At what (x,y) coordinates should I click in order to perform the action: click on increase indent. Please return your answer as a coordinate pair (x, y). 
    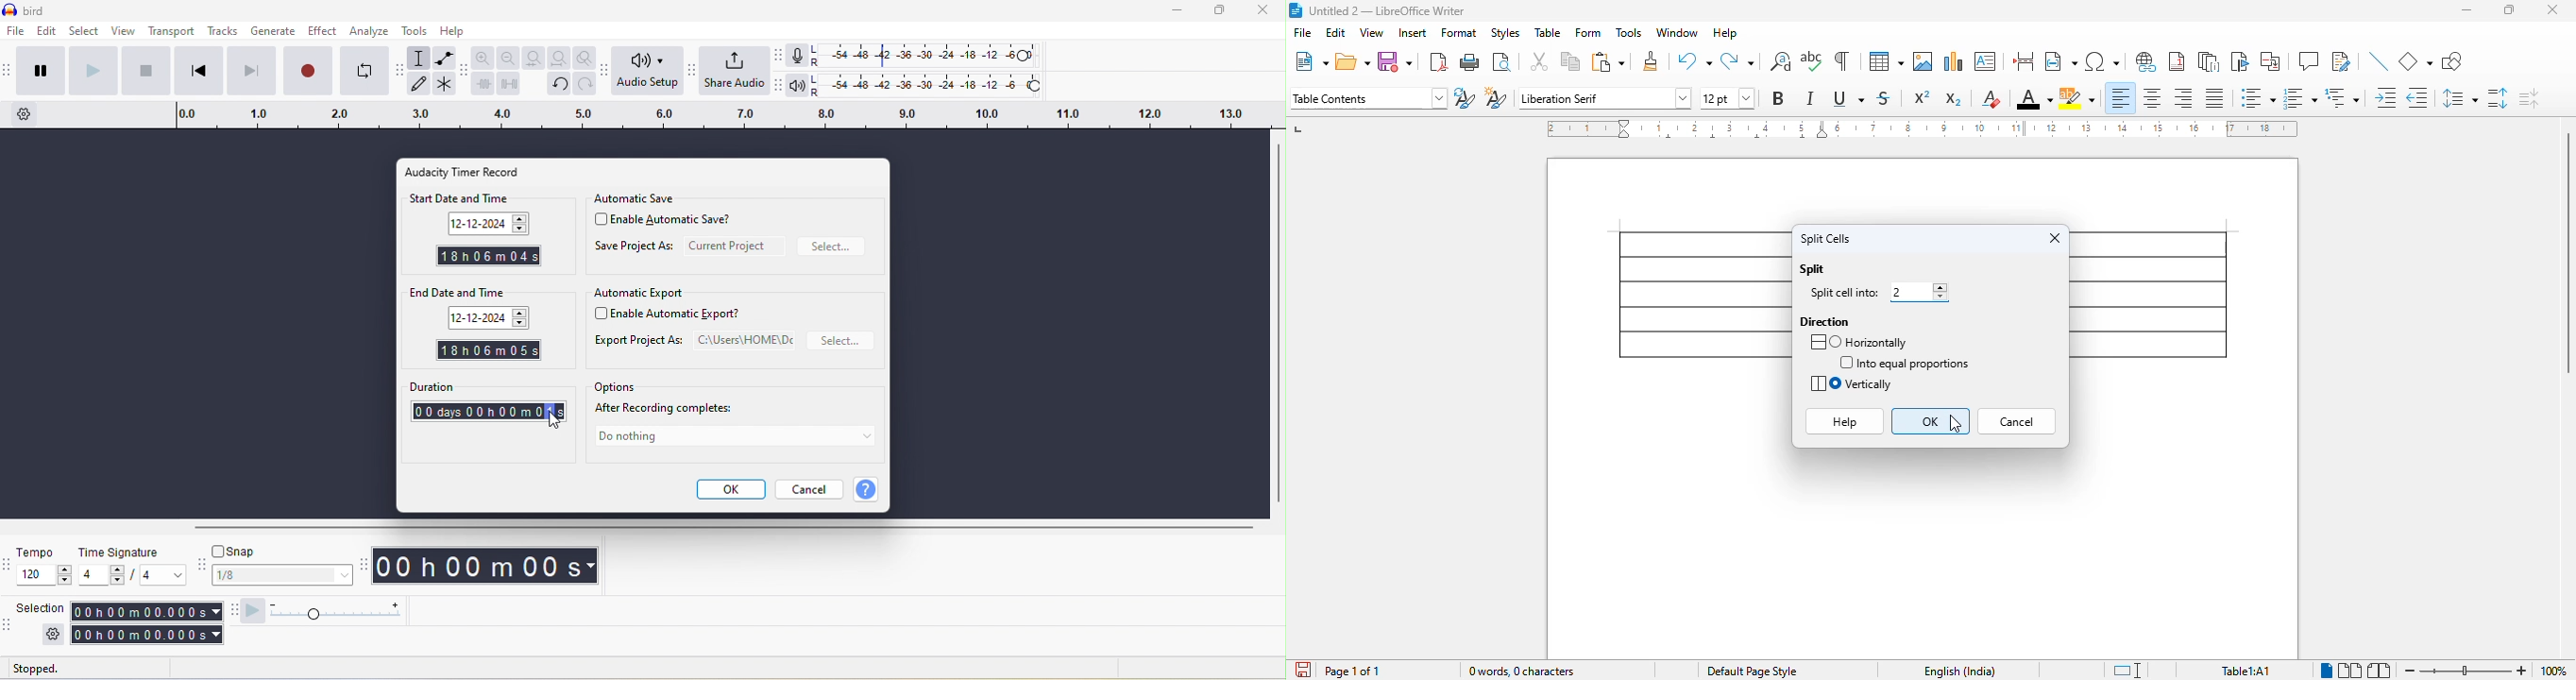
    Looking at the image, I should click on (2386, 97).